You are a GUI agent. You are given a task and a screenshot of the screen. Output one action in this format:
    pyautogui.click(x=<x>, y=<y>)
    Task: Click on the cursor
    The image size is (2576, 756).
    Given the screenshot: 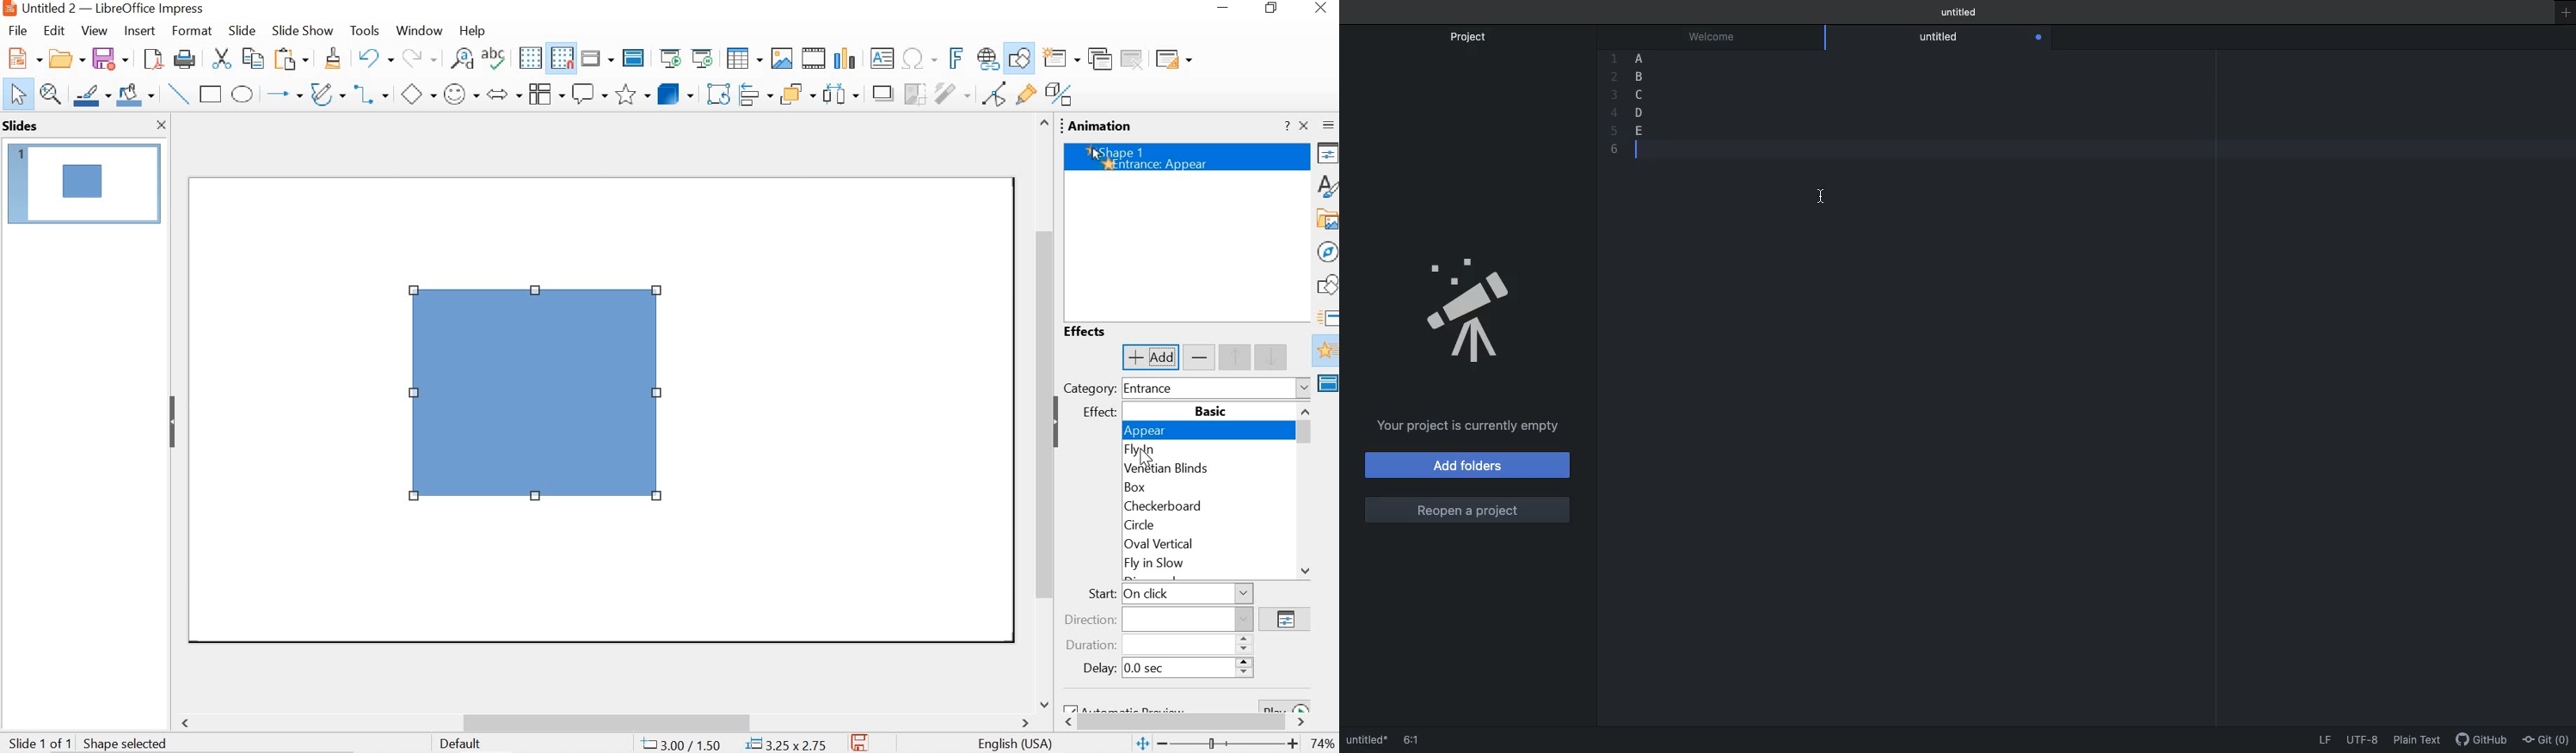 What is the action you would take?
    pyautogui.click(x=1820, y=193)
    